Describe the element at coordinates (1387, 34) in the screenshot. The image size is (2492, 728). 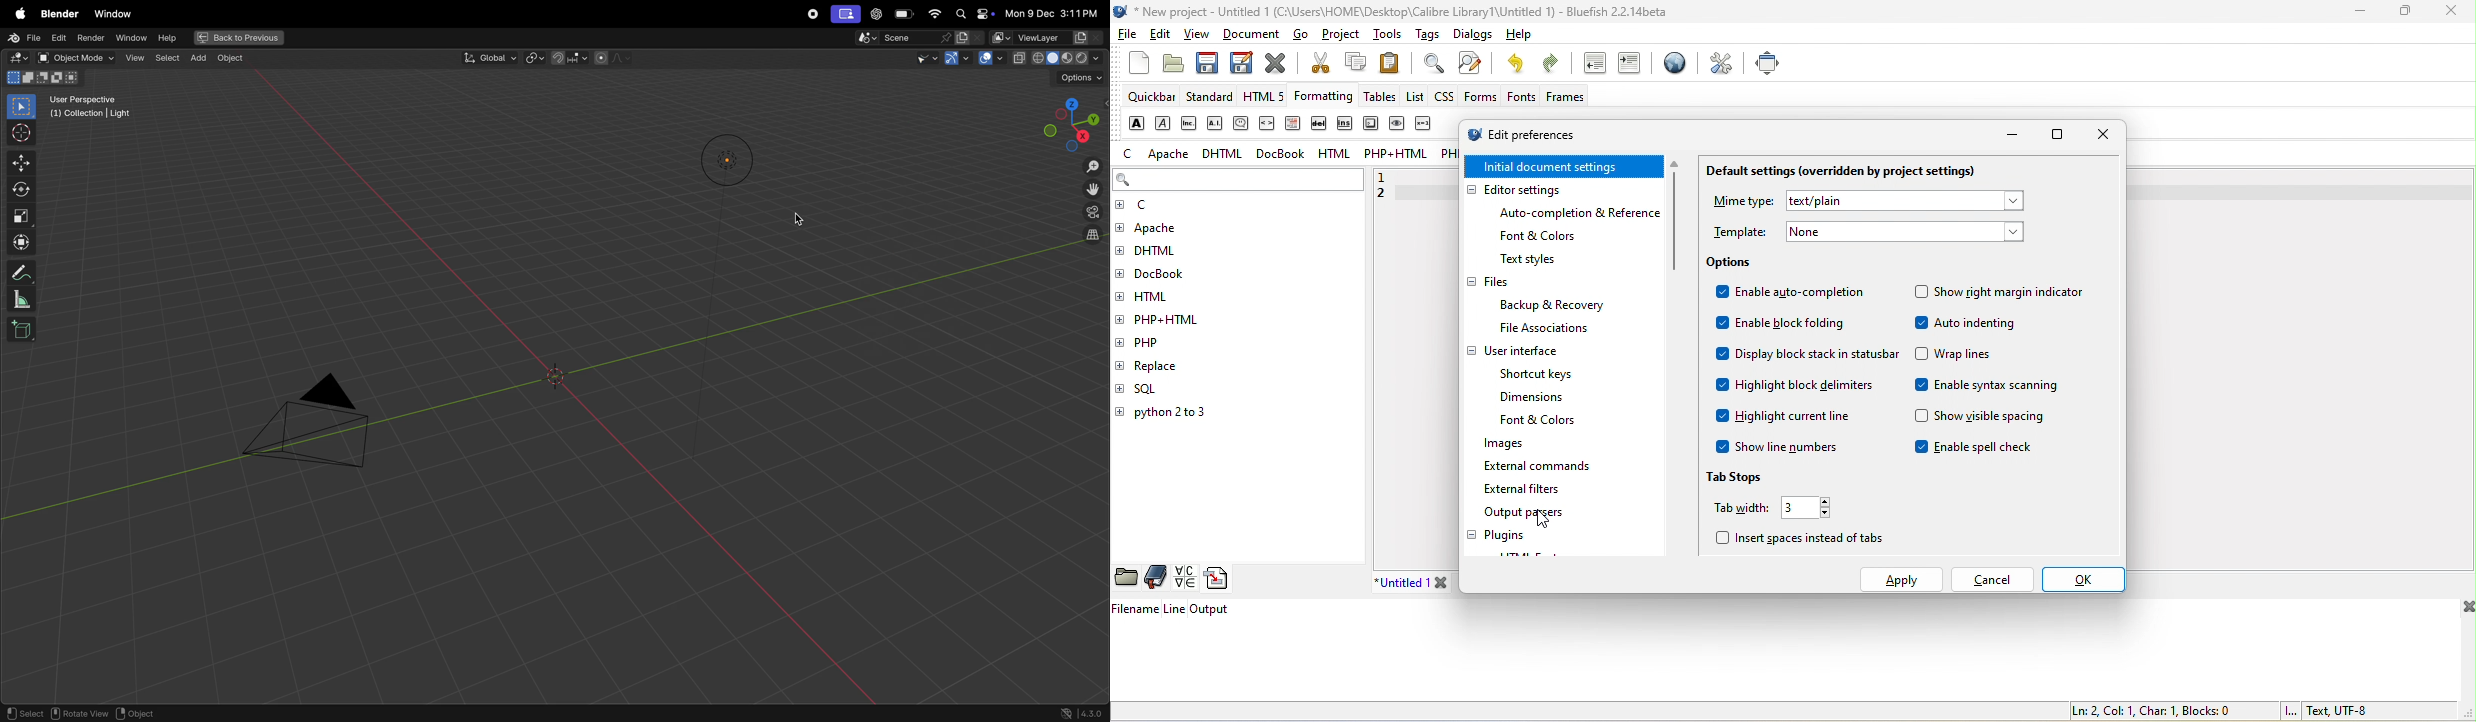
I see `tools` at that location.